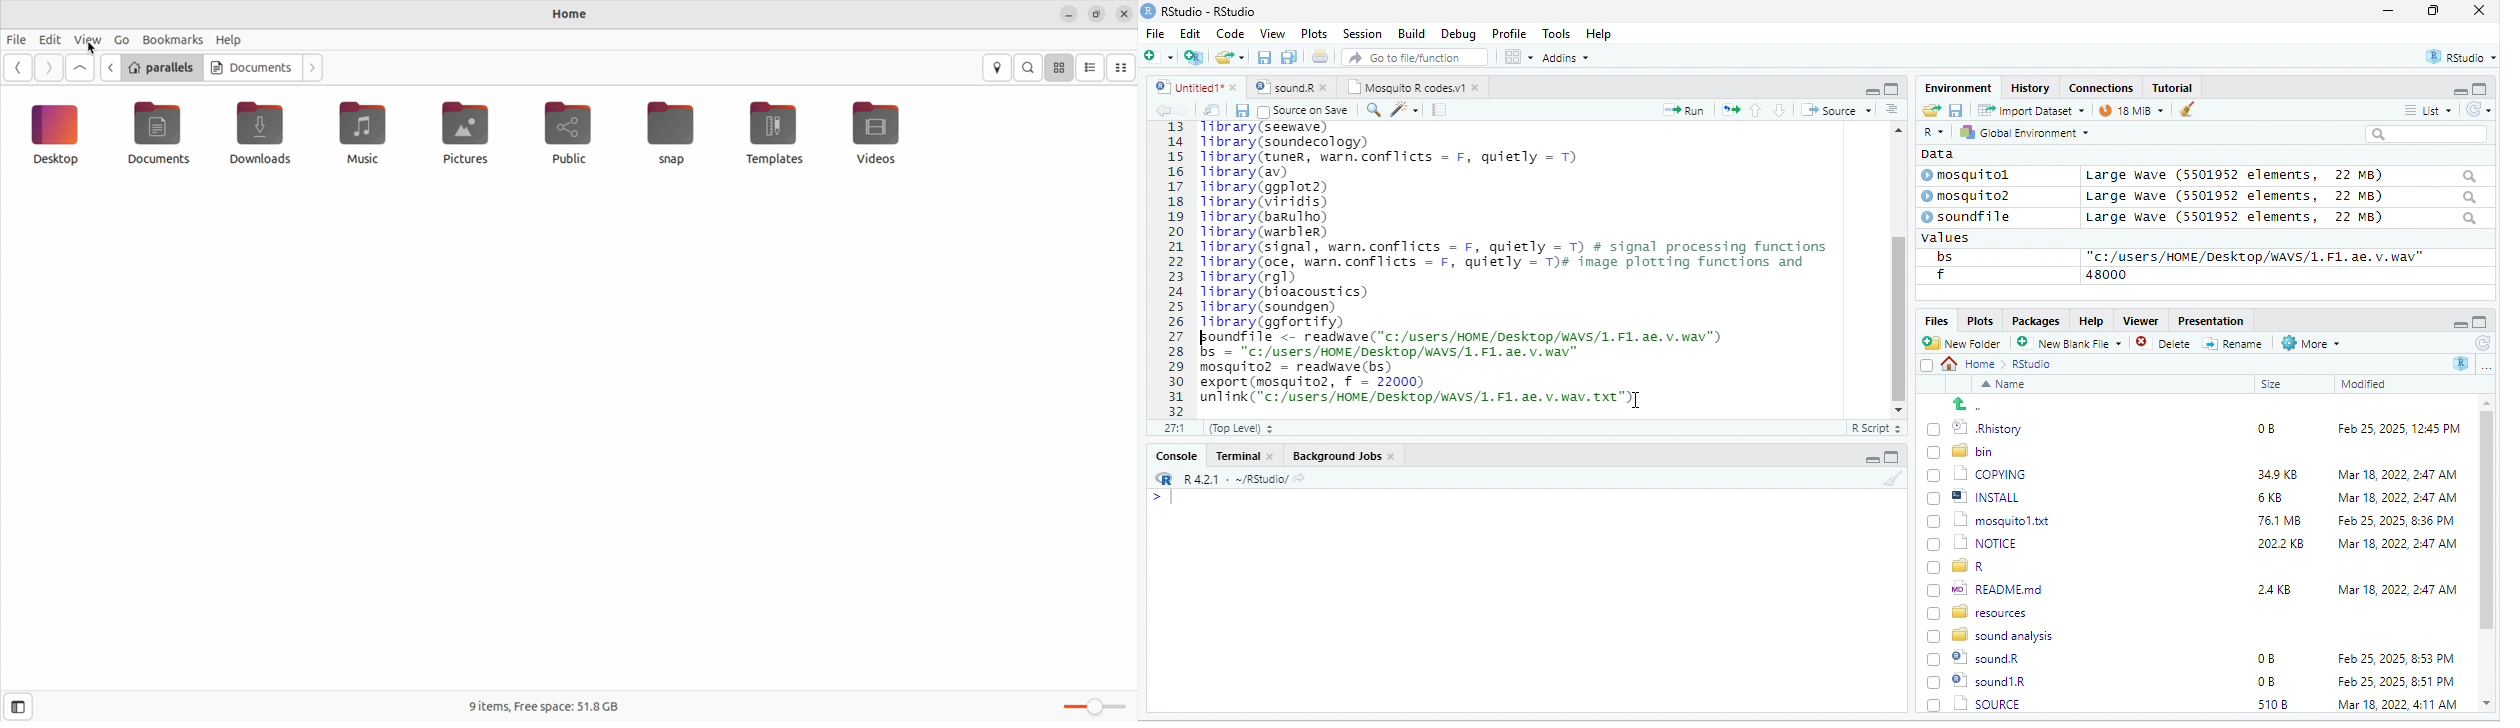  I want to click on New Folder, so click(1966, 343).